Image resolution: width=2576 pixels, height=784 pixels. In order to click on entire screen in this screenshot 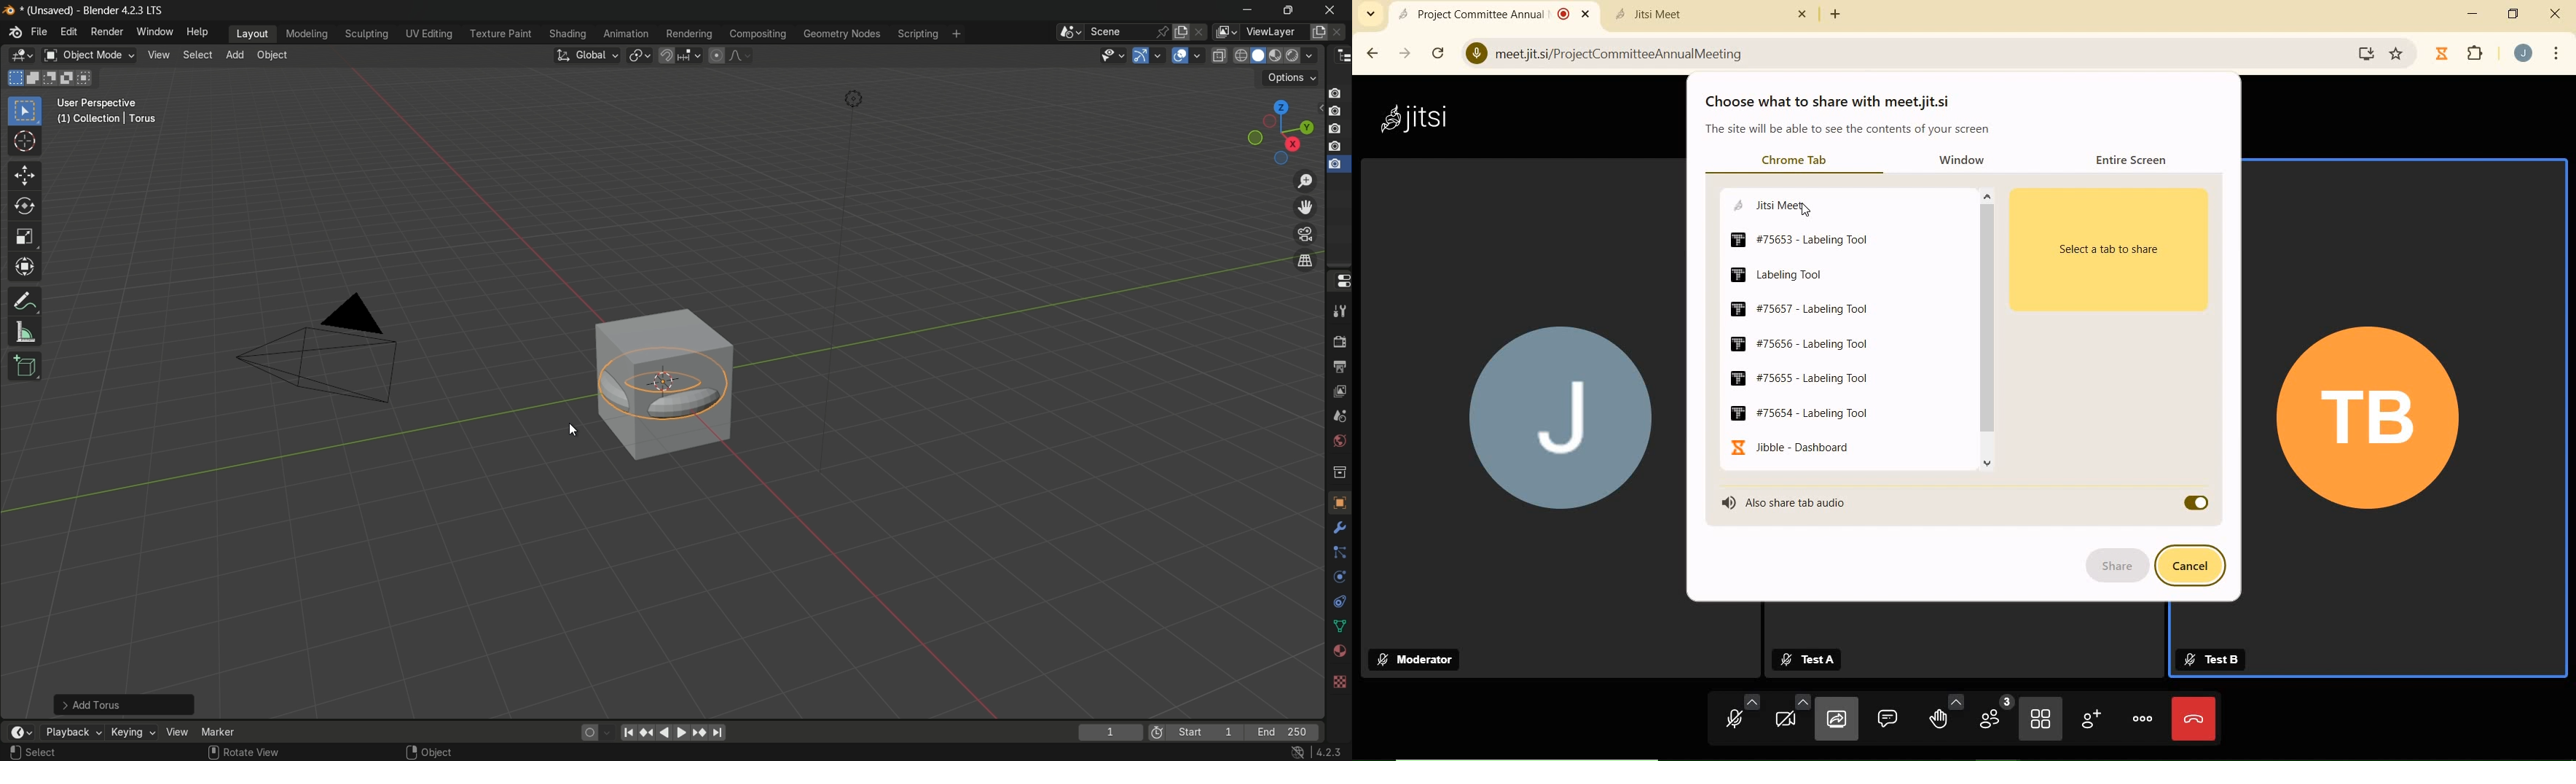, I will do `click(2135, 161)`.